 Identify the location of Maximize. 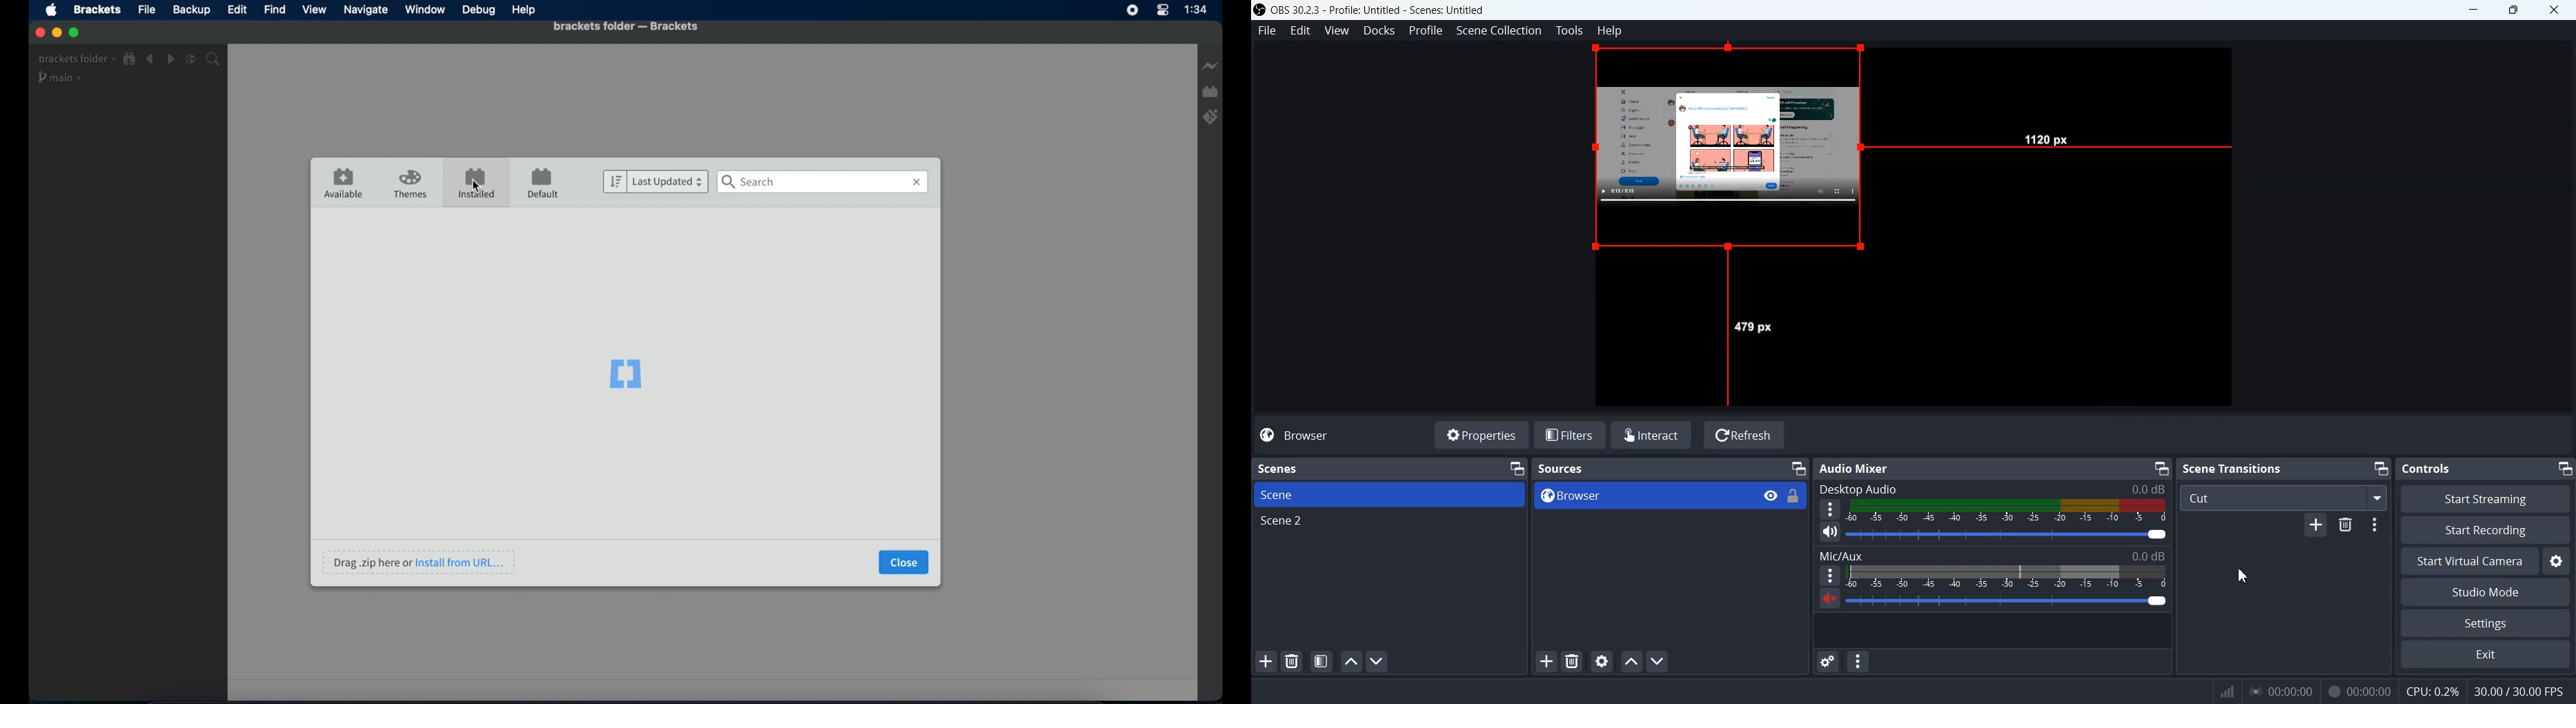
(75, 33).